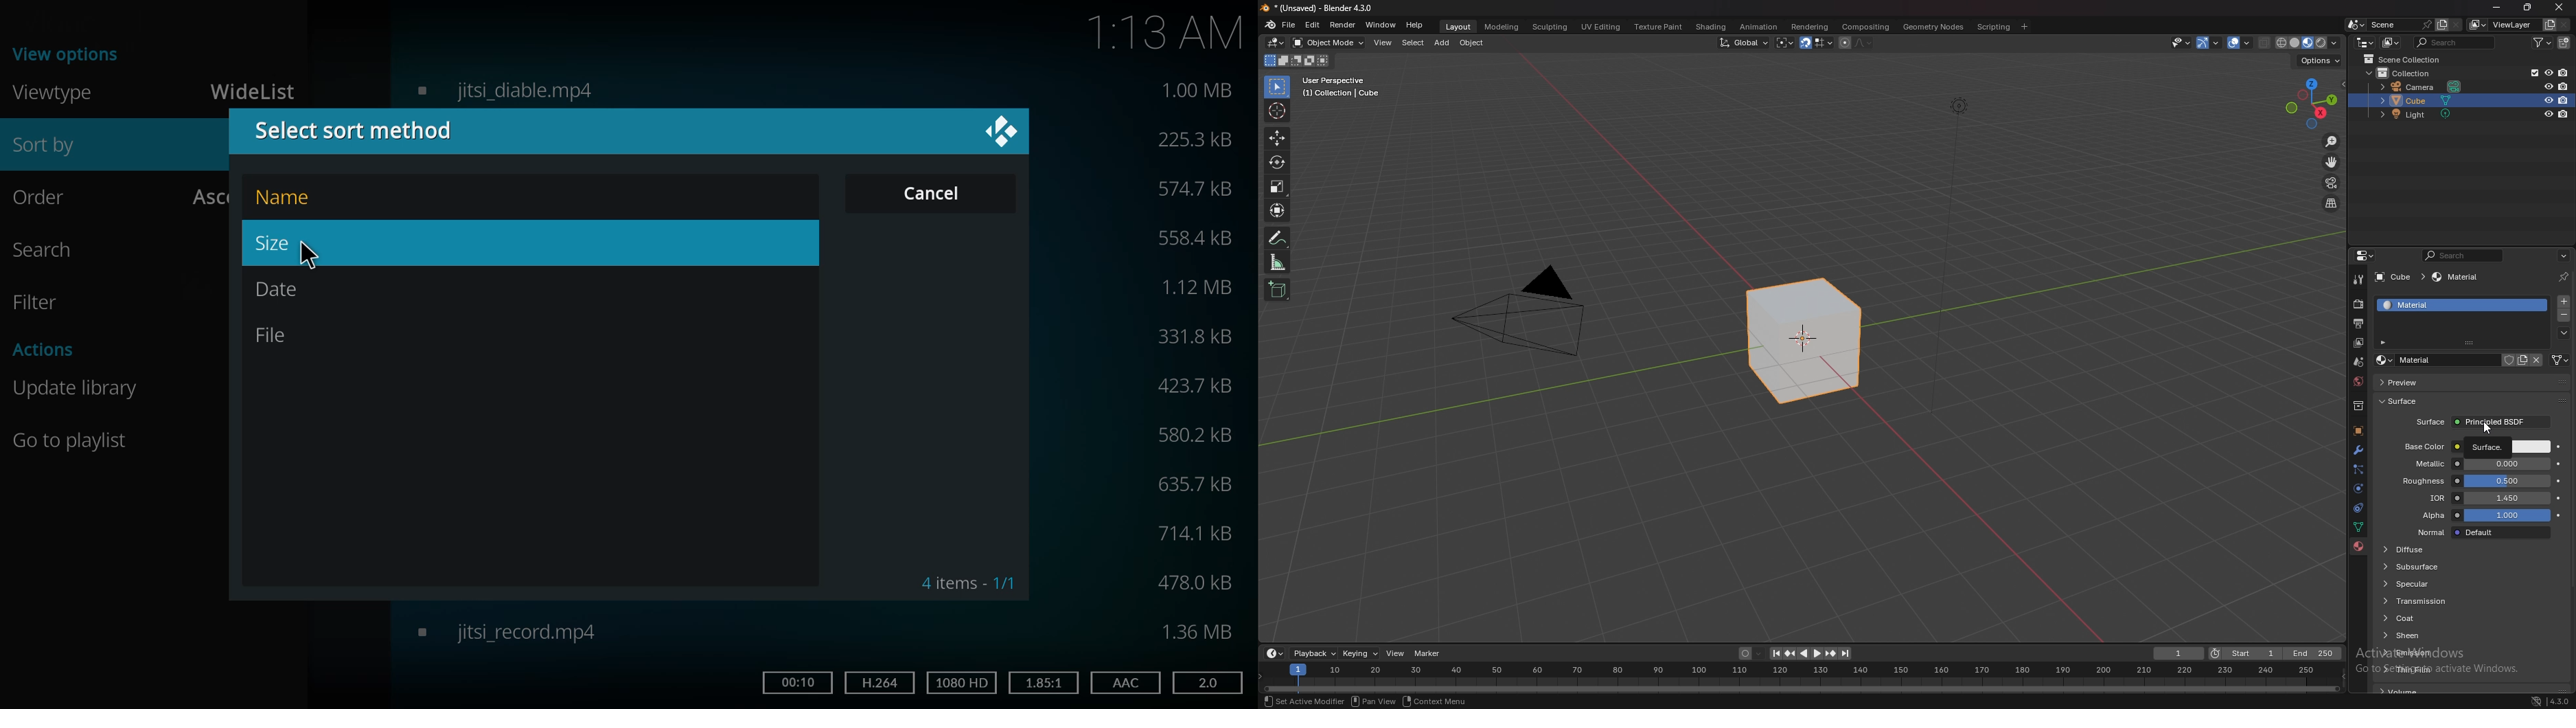  Describe the element at coordinates (2506, 359) in the screenshot. I see `fake user` at that location.